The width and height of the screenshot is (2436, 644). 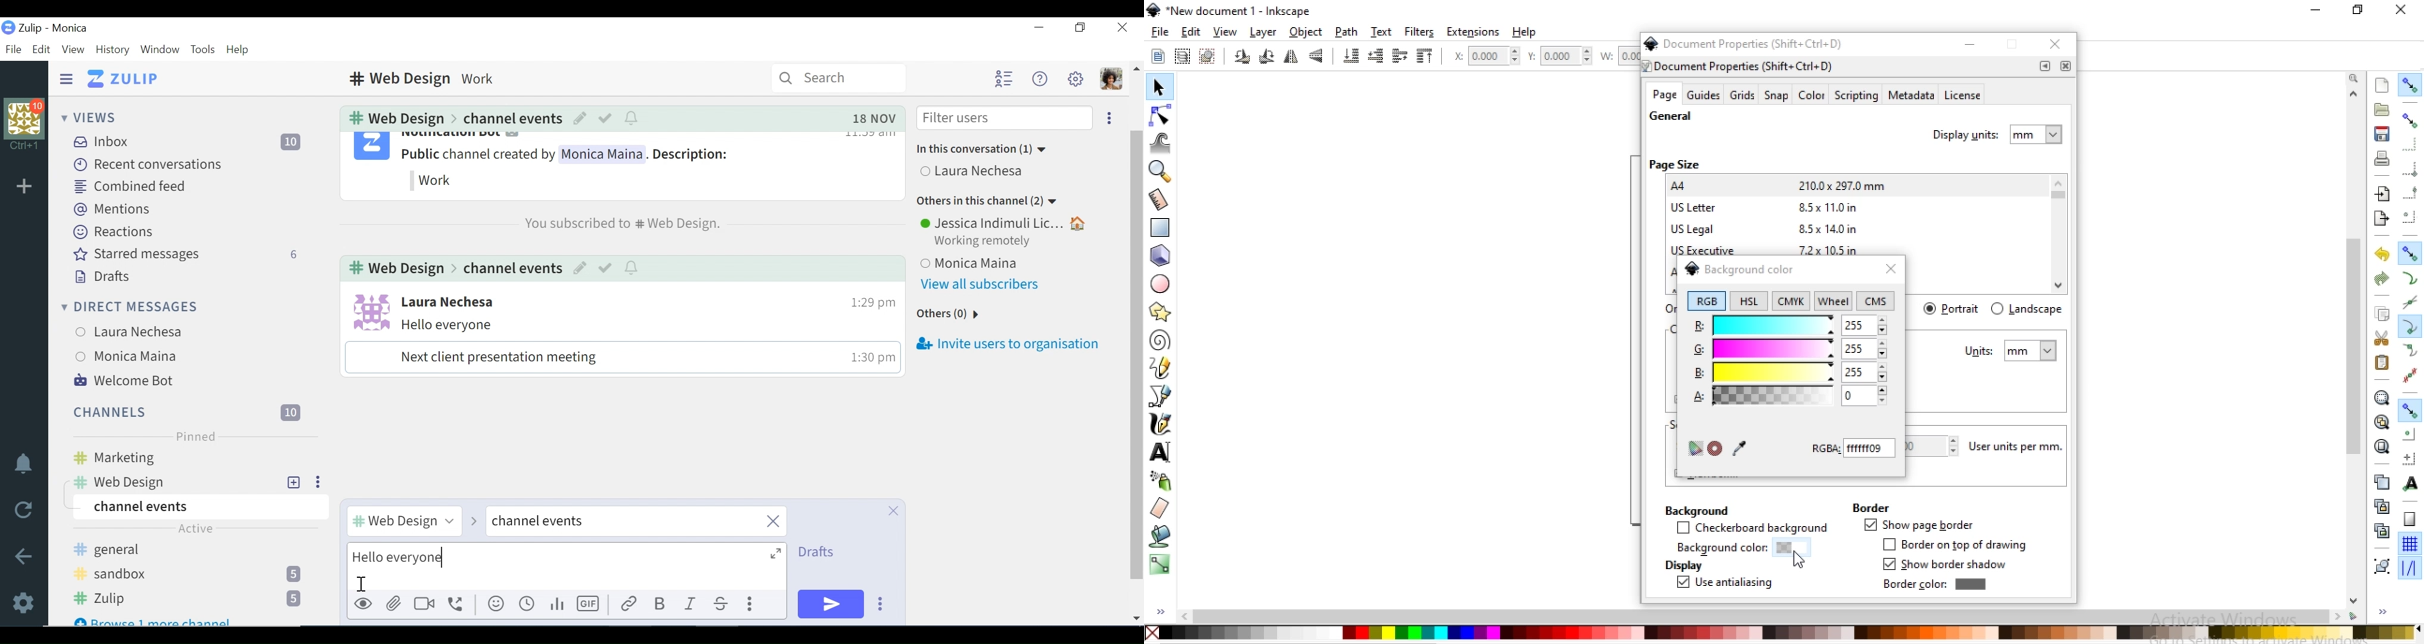 I want to click on flip vertically, so click(x=1317, y=57).